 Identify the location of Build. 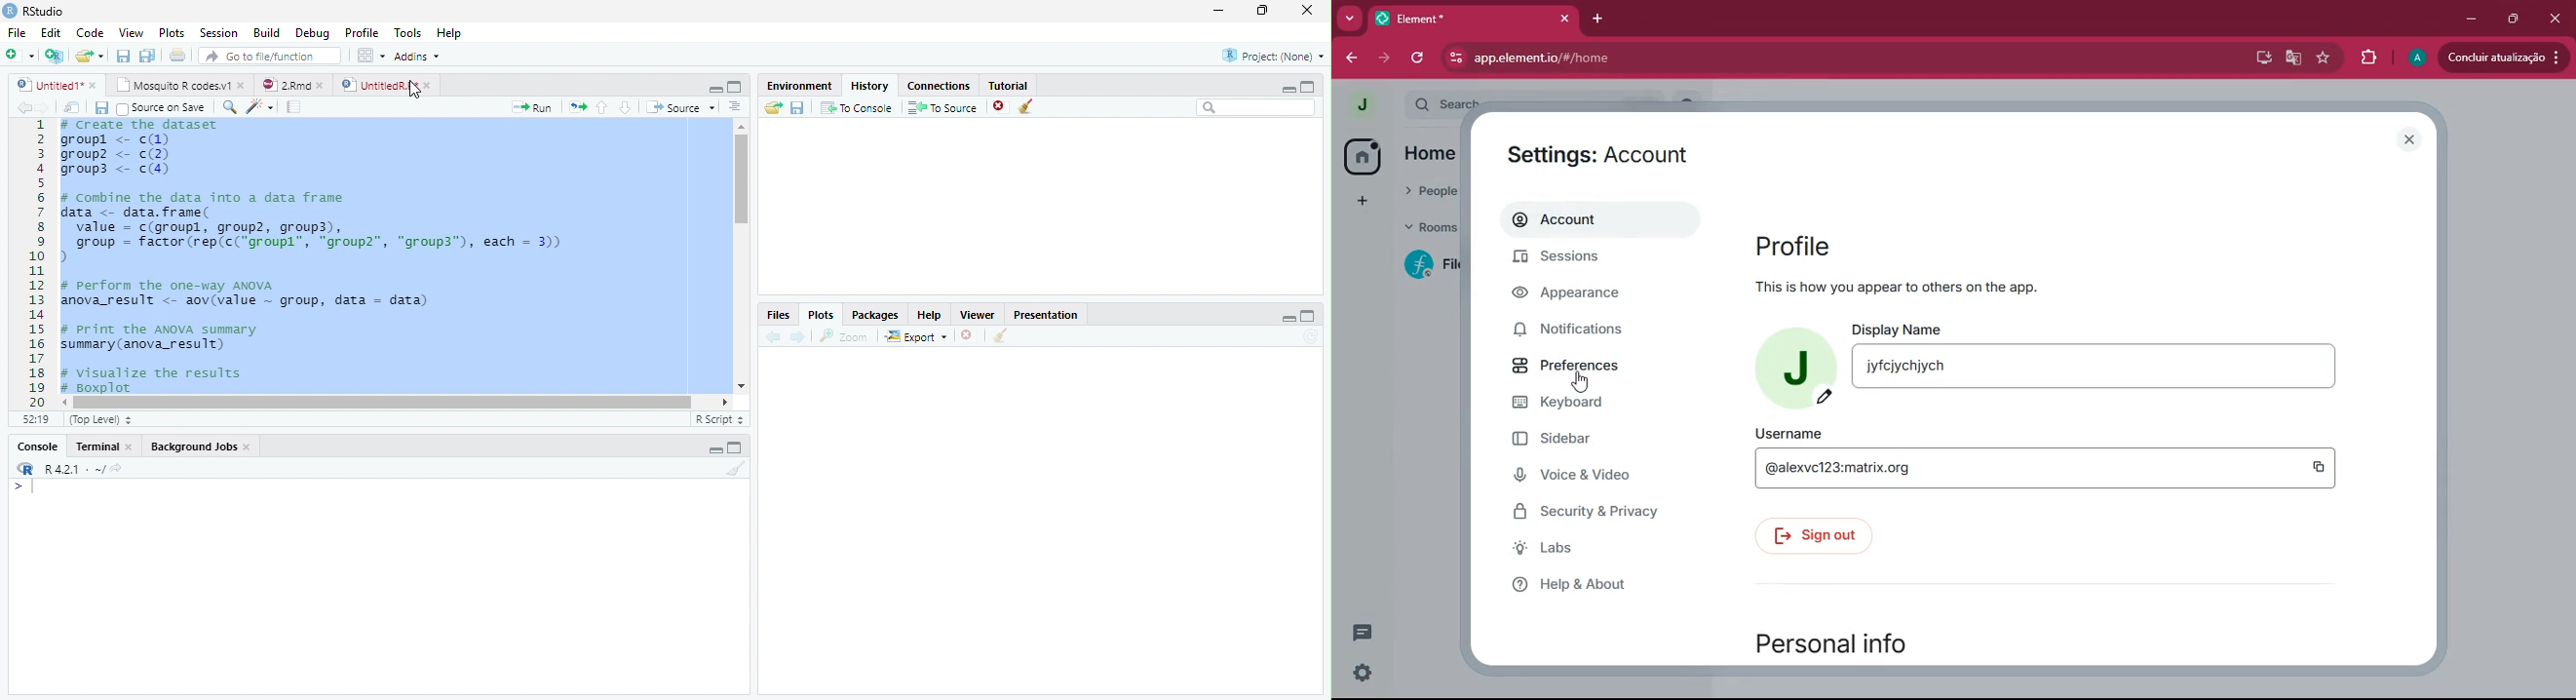
(270, 33).